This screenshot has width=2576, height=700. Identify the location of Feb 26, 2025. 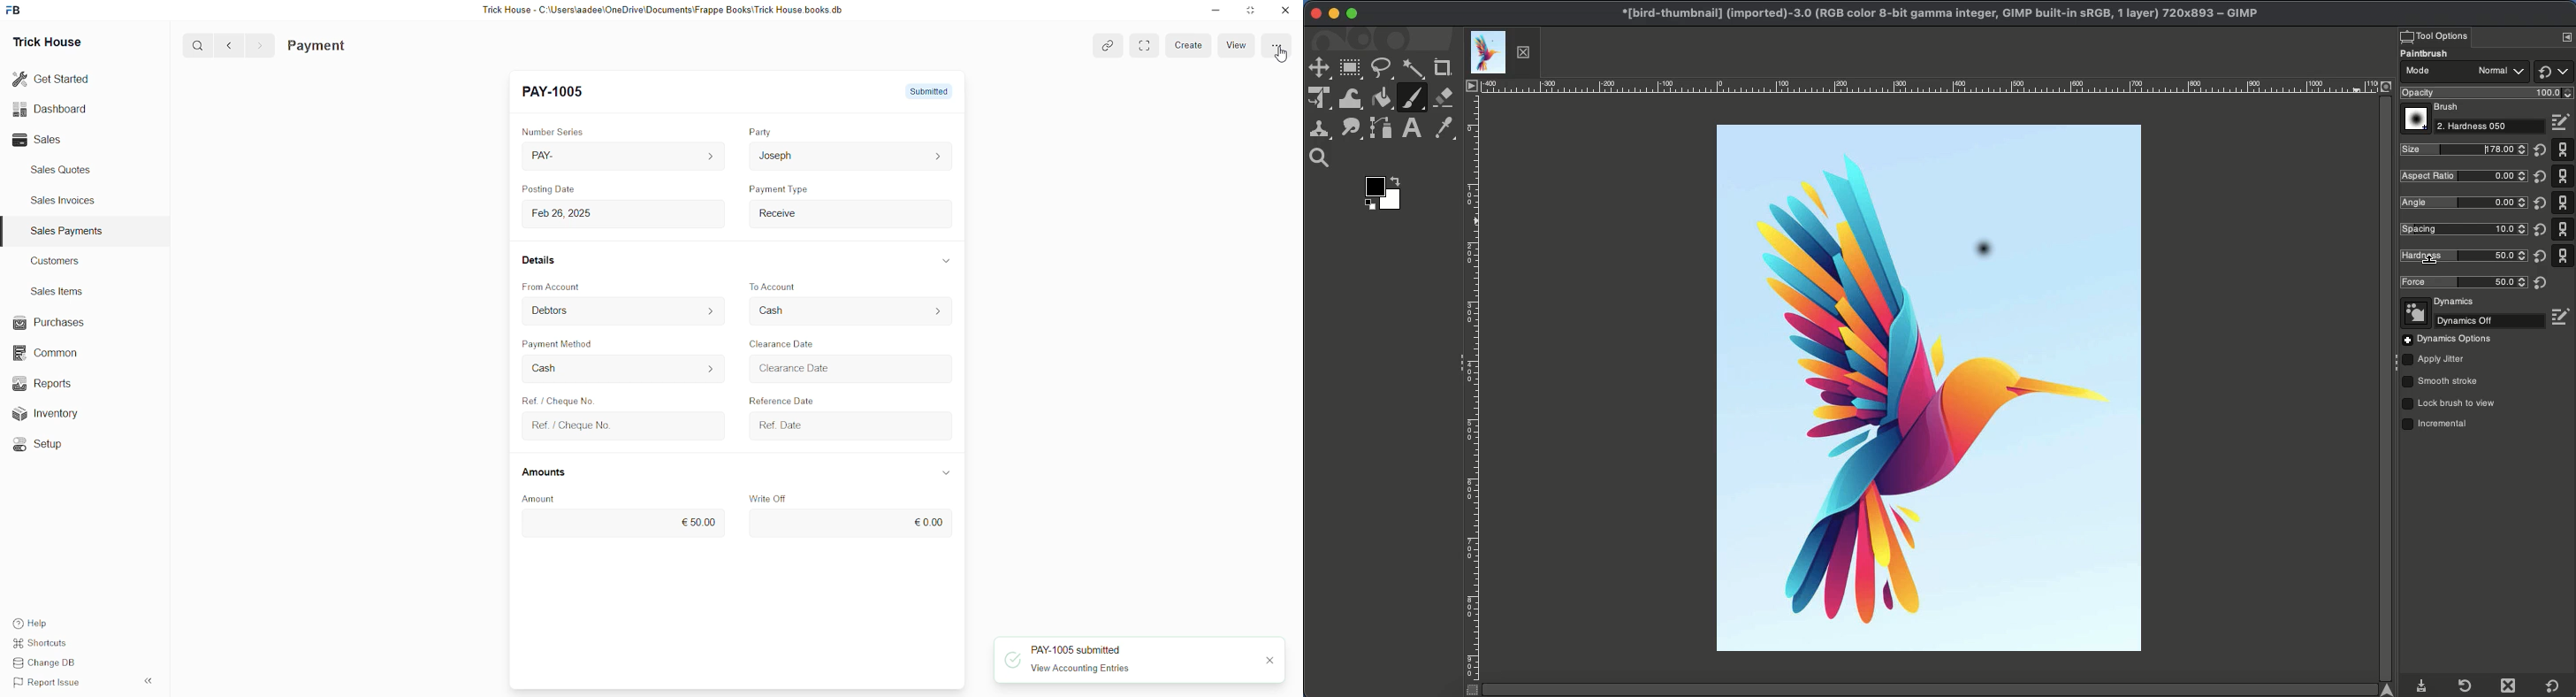
(625, 215).